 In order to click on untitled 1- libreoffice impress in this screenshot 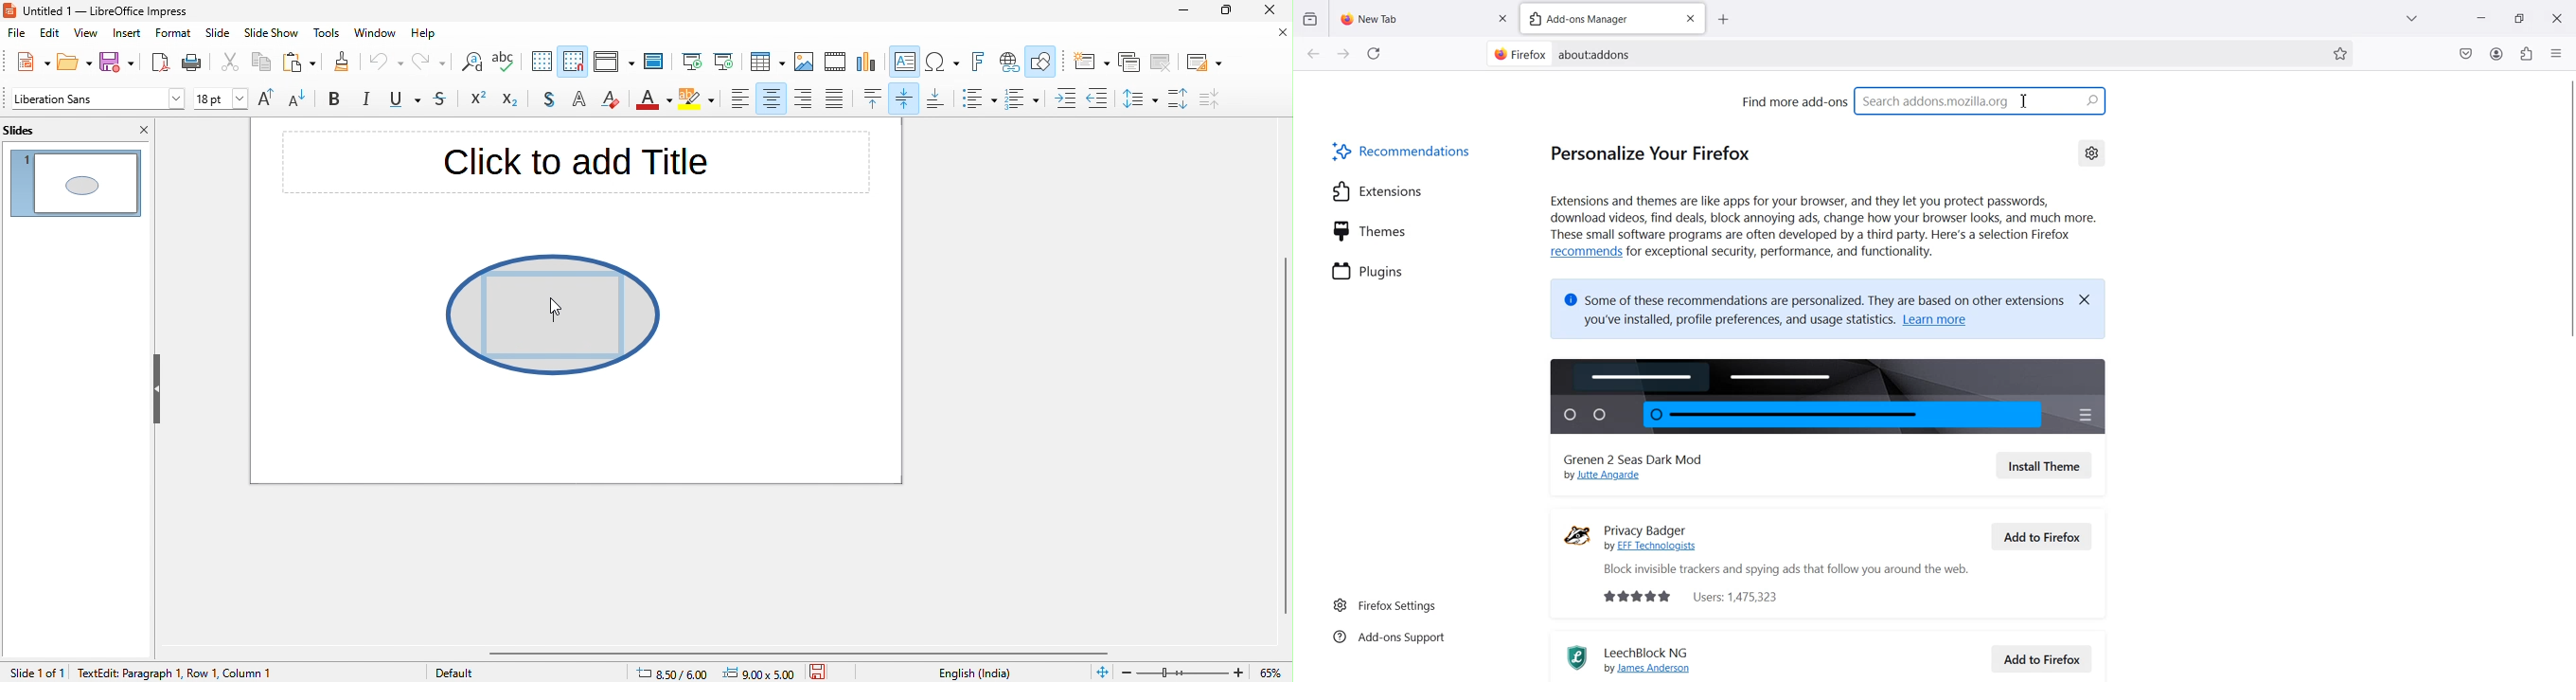, I will do `click(115, 11)`.